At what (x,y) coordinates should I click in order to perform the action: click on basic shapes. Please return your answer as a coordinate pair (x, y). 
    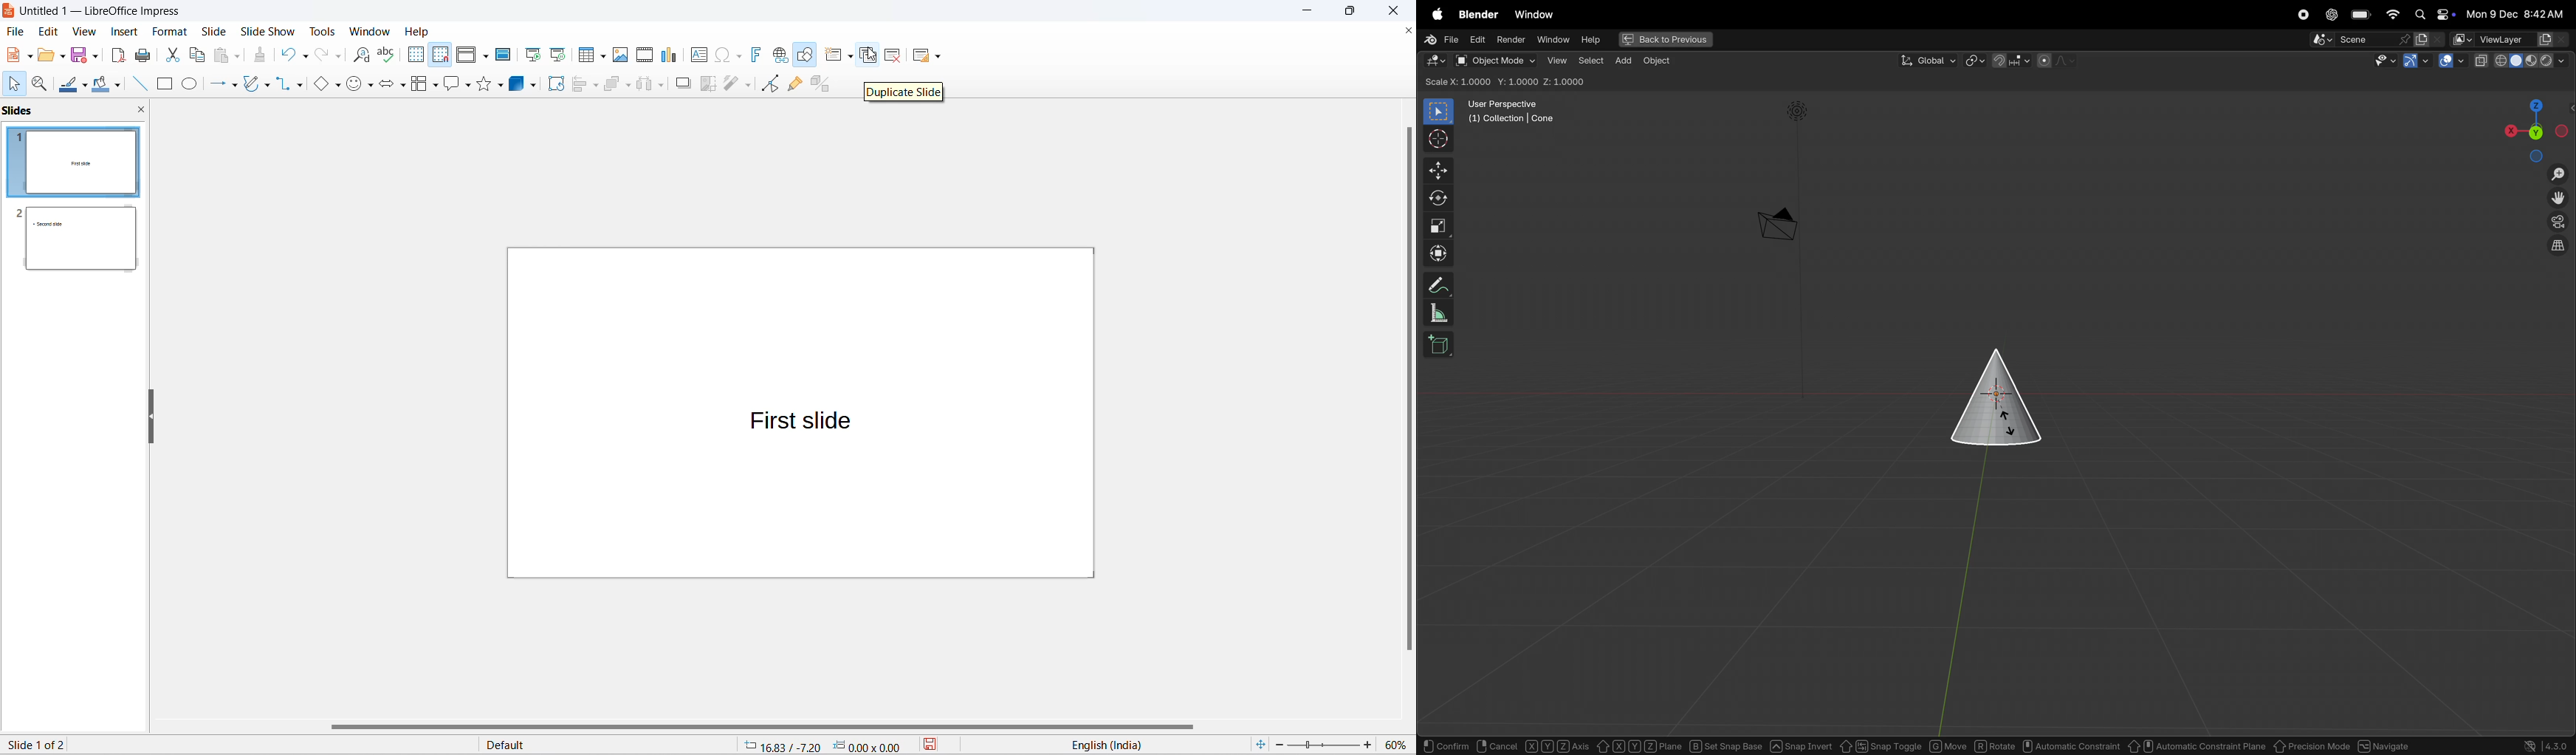
    Looking at the image, I should click on (319, 86).